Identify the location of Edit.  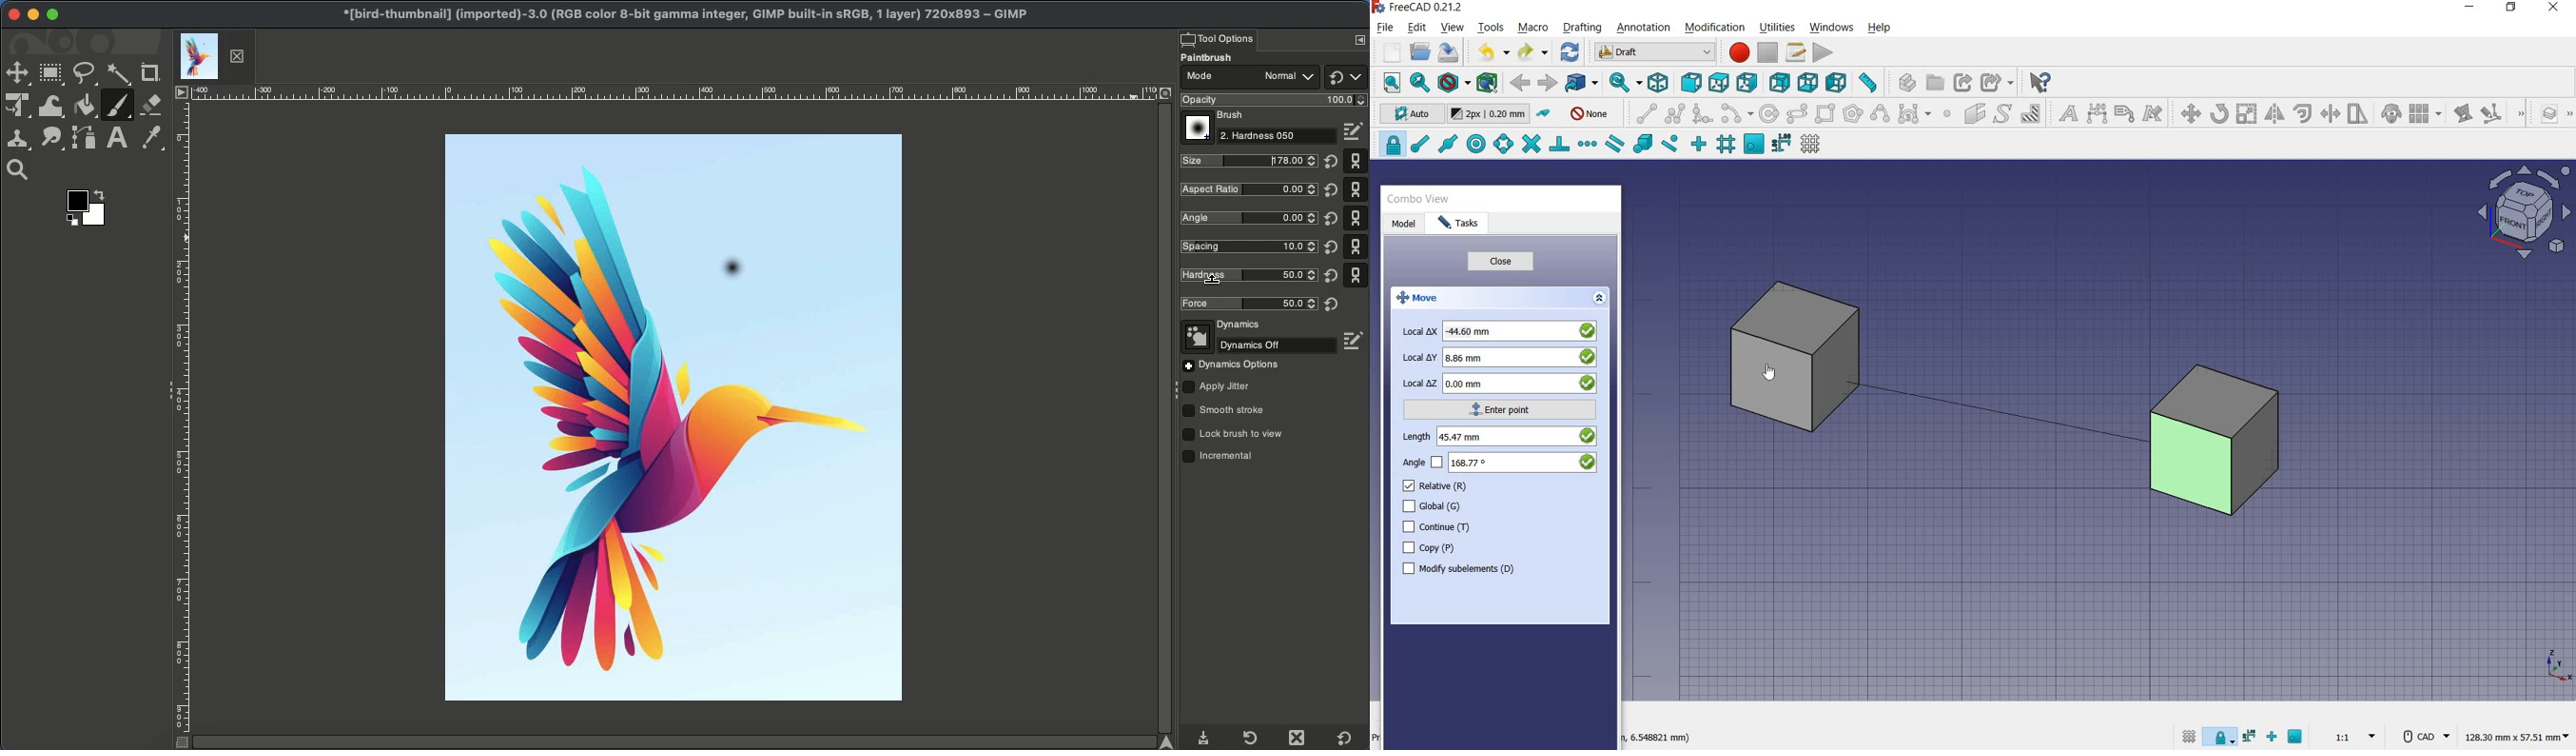
(1356, 132).